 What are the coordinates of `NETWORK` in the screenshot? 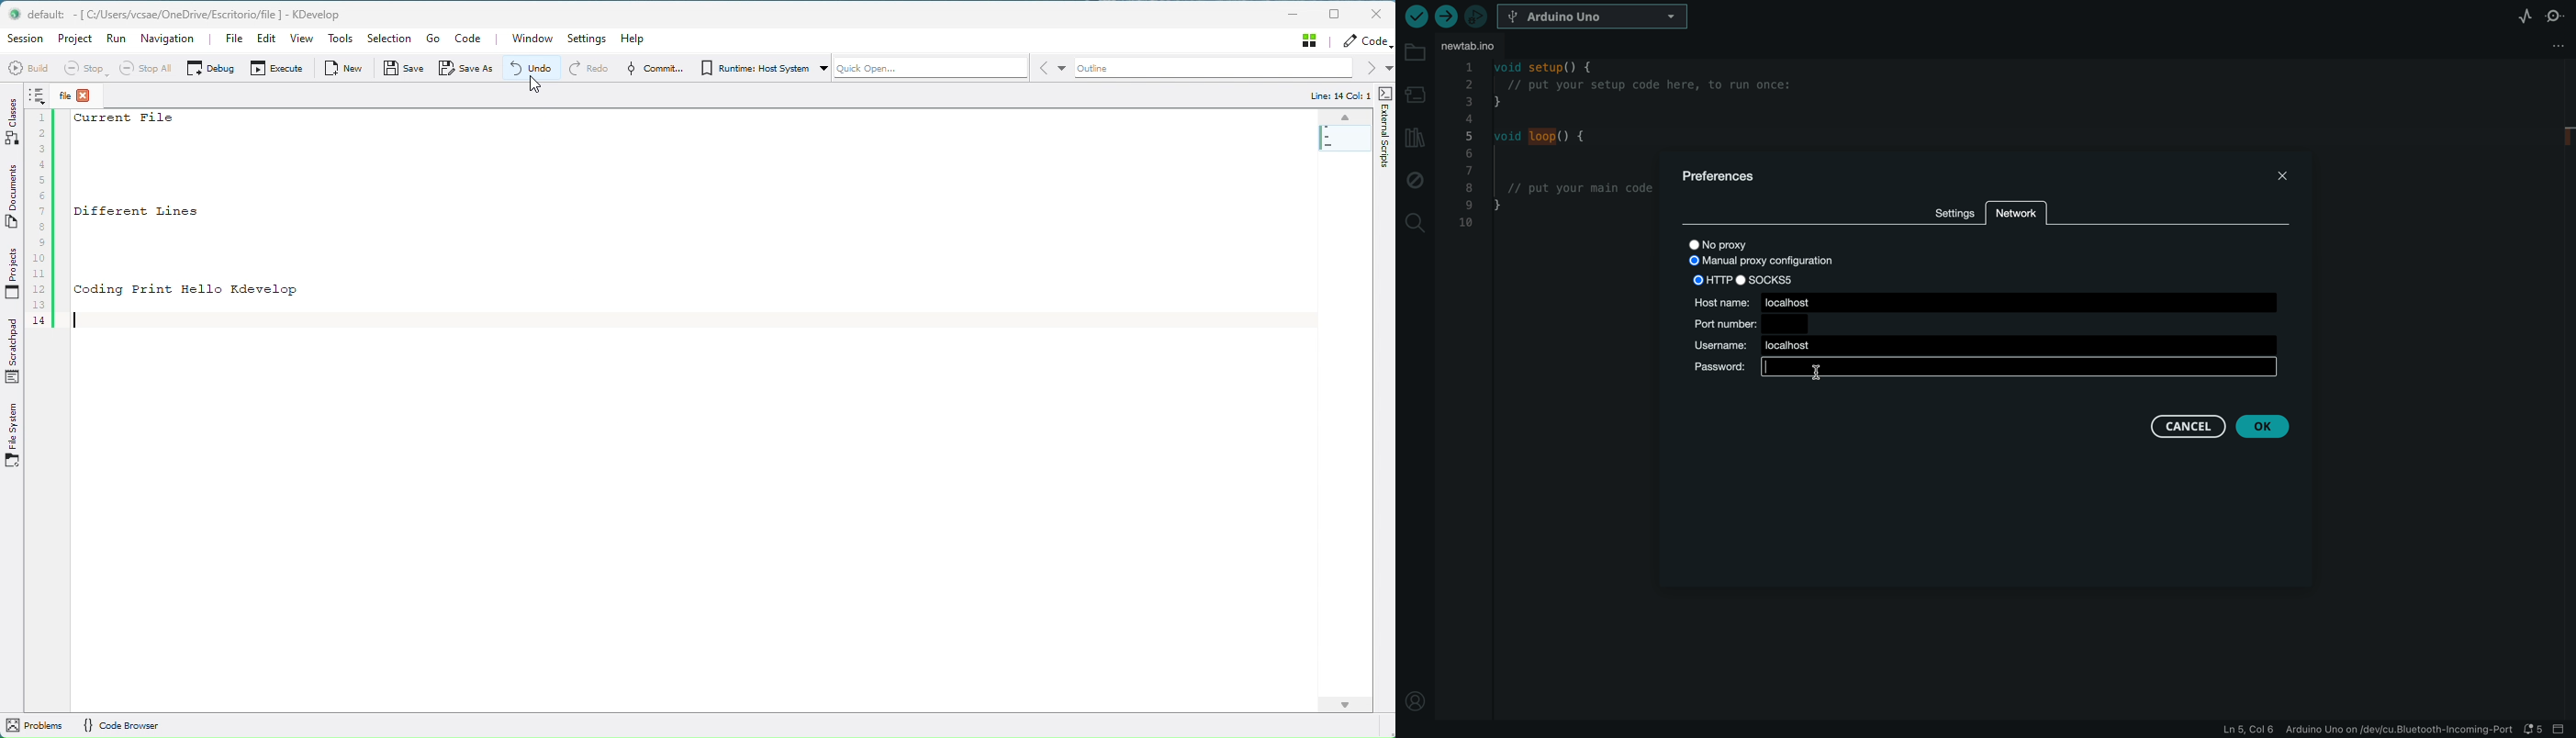 It's located at (2016, 212).